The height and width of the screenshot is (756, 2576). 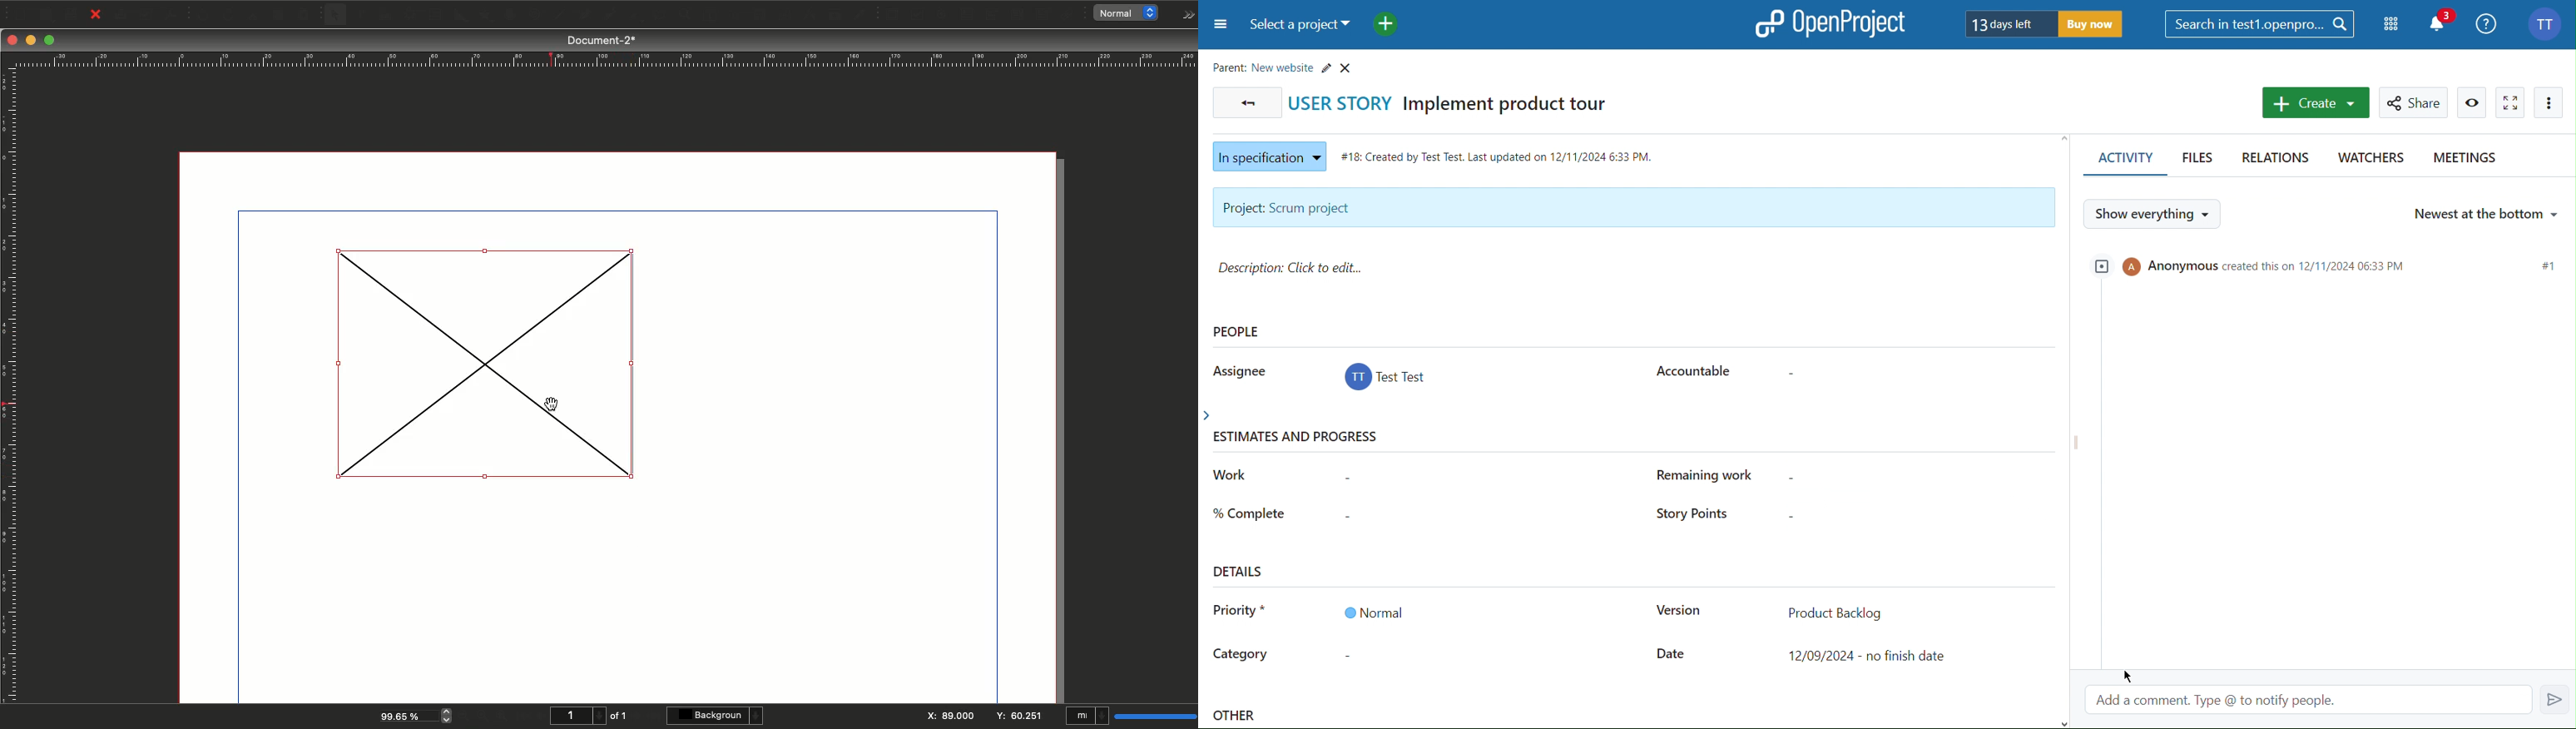 I want to click on Spiral, so click(x=537, y=17).